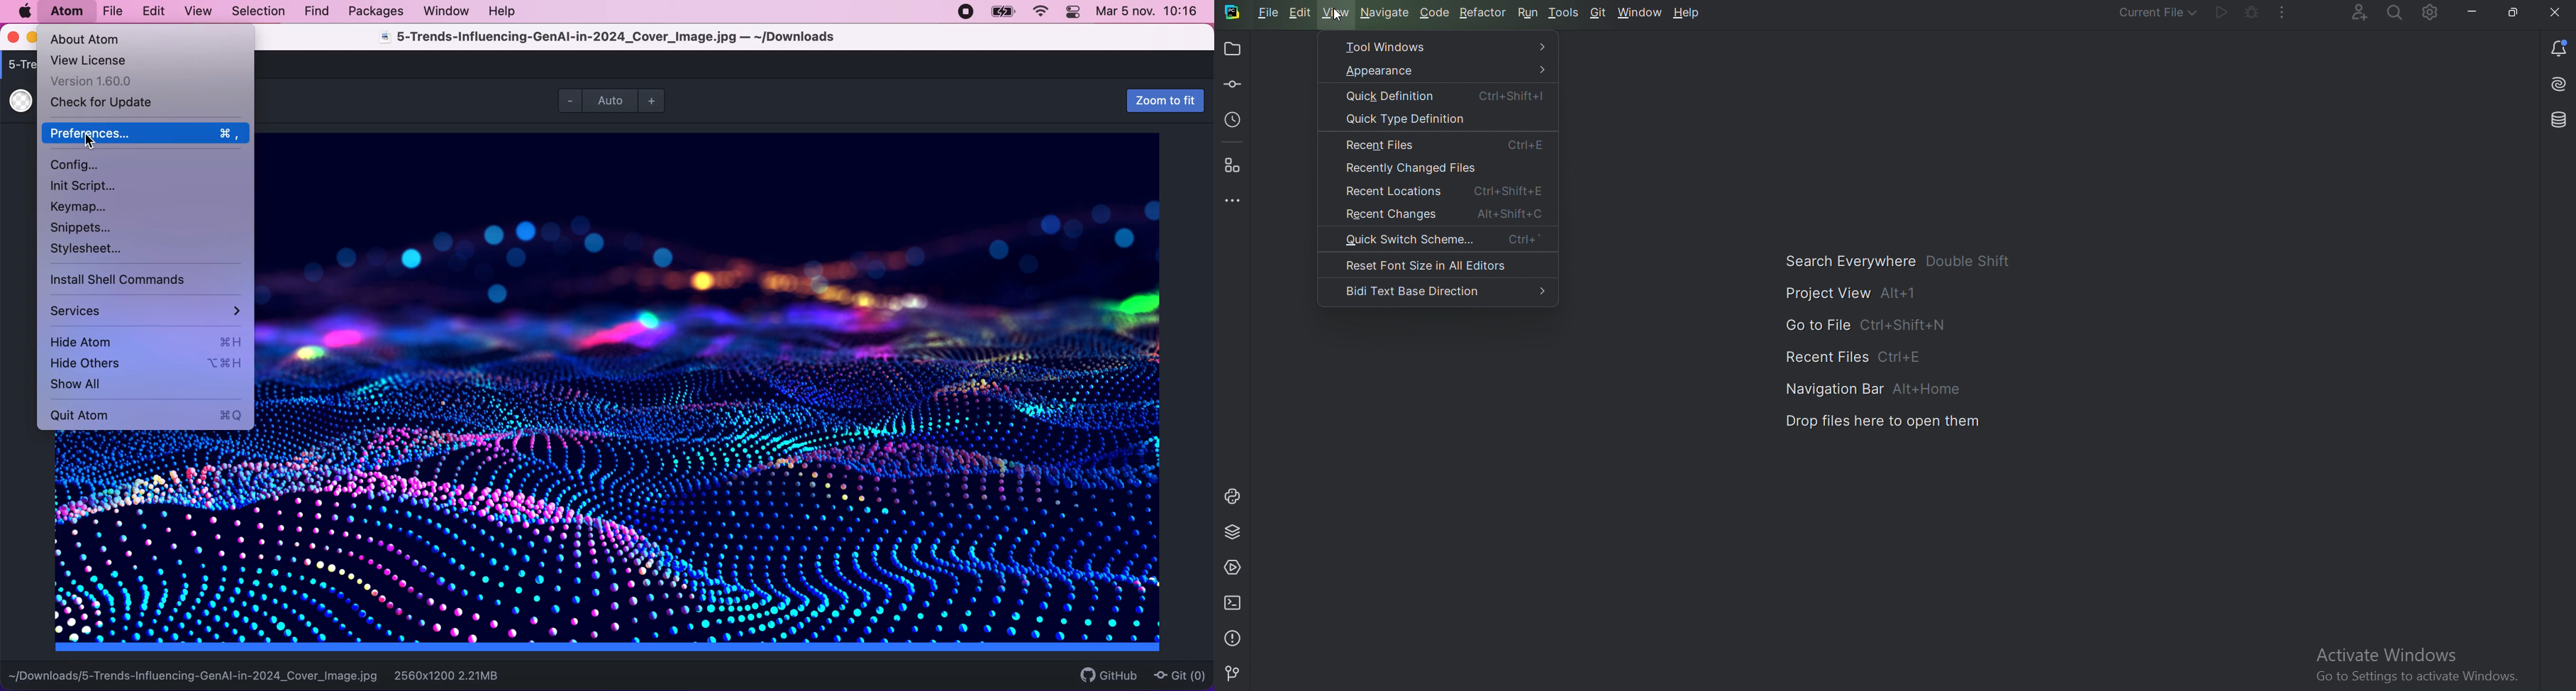 This screenshot has width=2576, height=700. What do you see at coordinates (2281, 13) in the screenshot?
I see `More actions` at bounding box center [2281, 13].